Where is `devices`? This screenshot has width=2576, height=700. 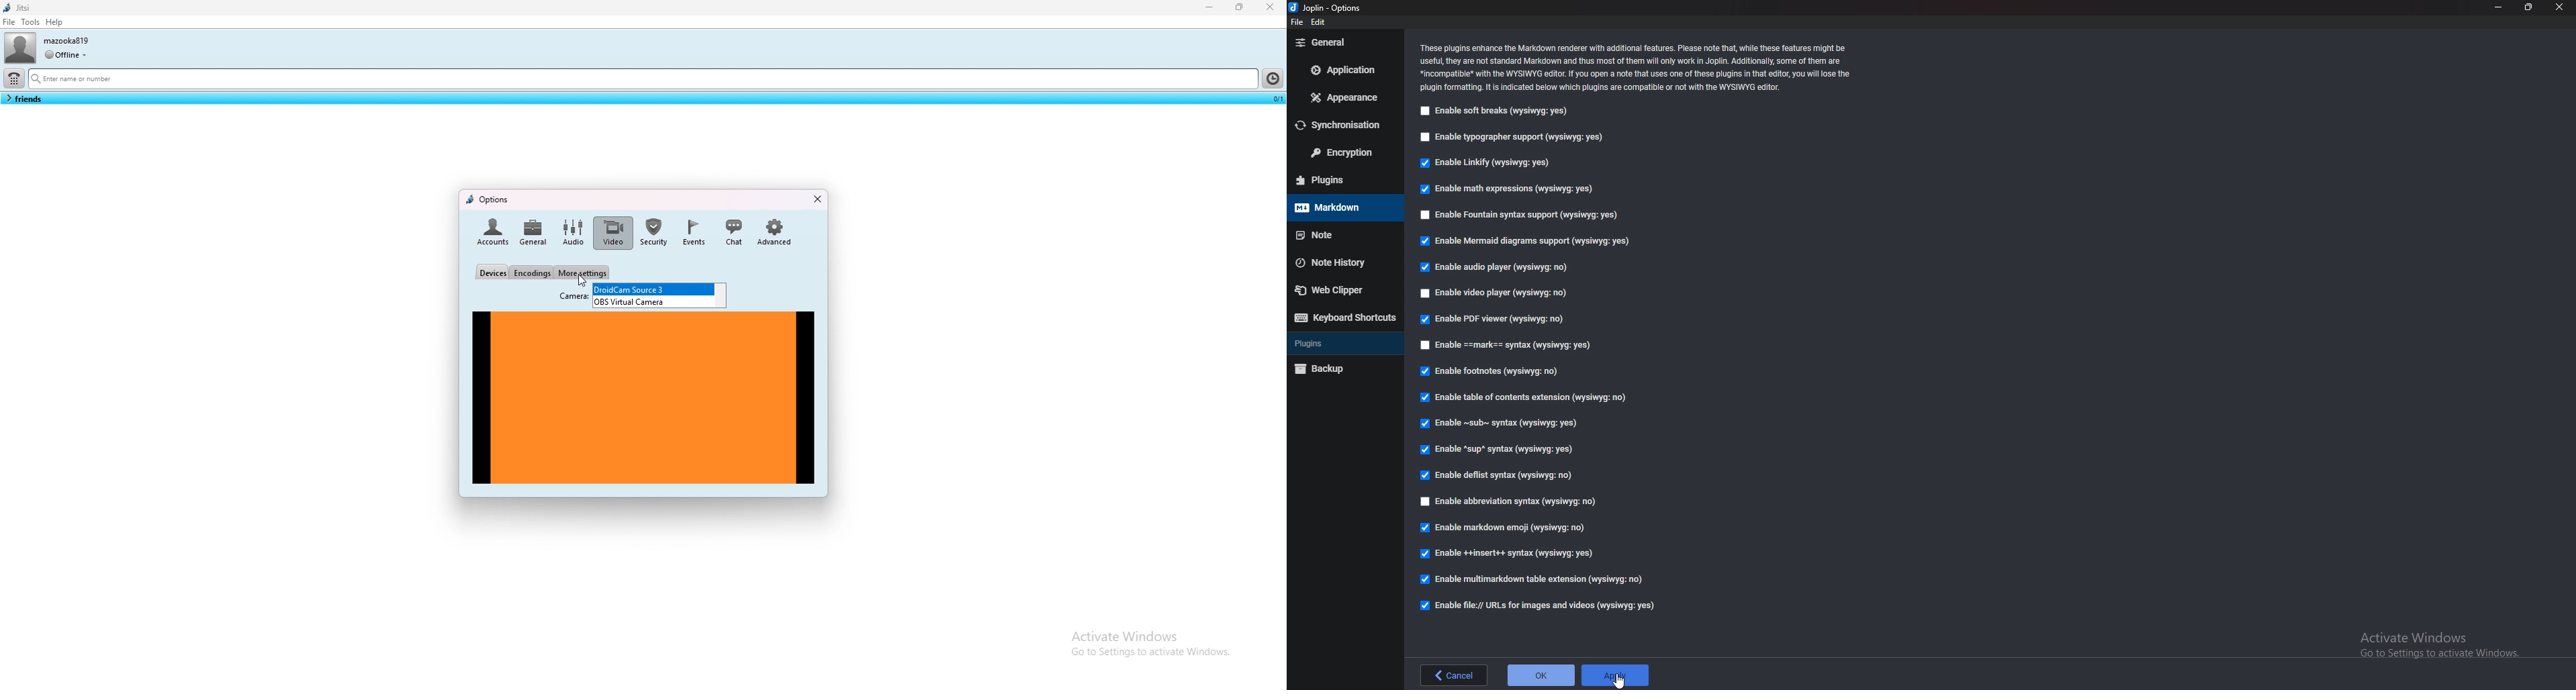
devices is located at coordinates (492, 272).